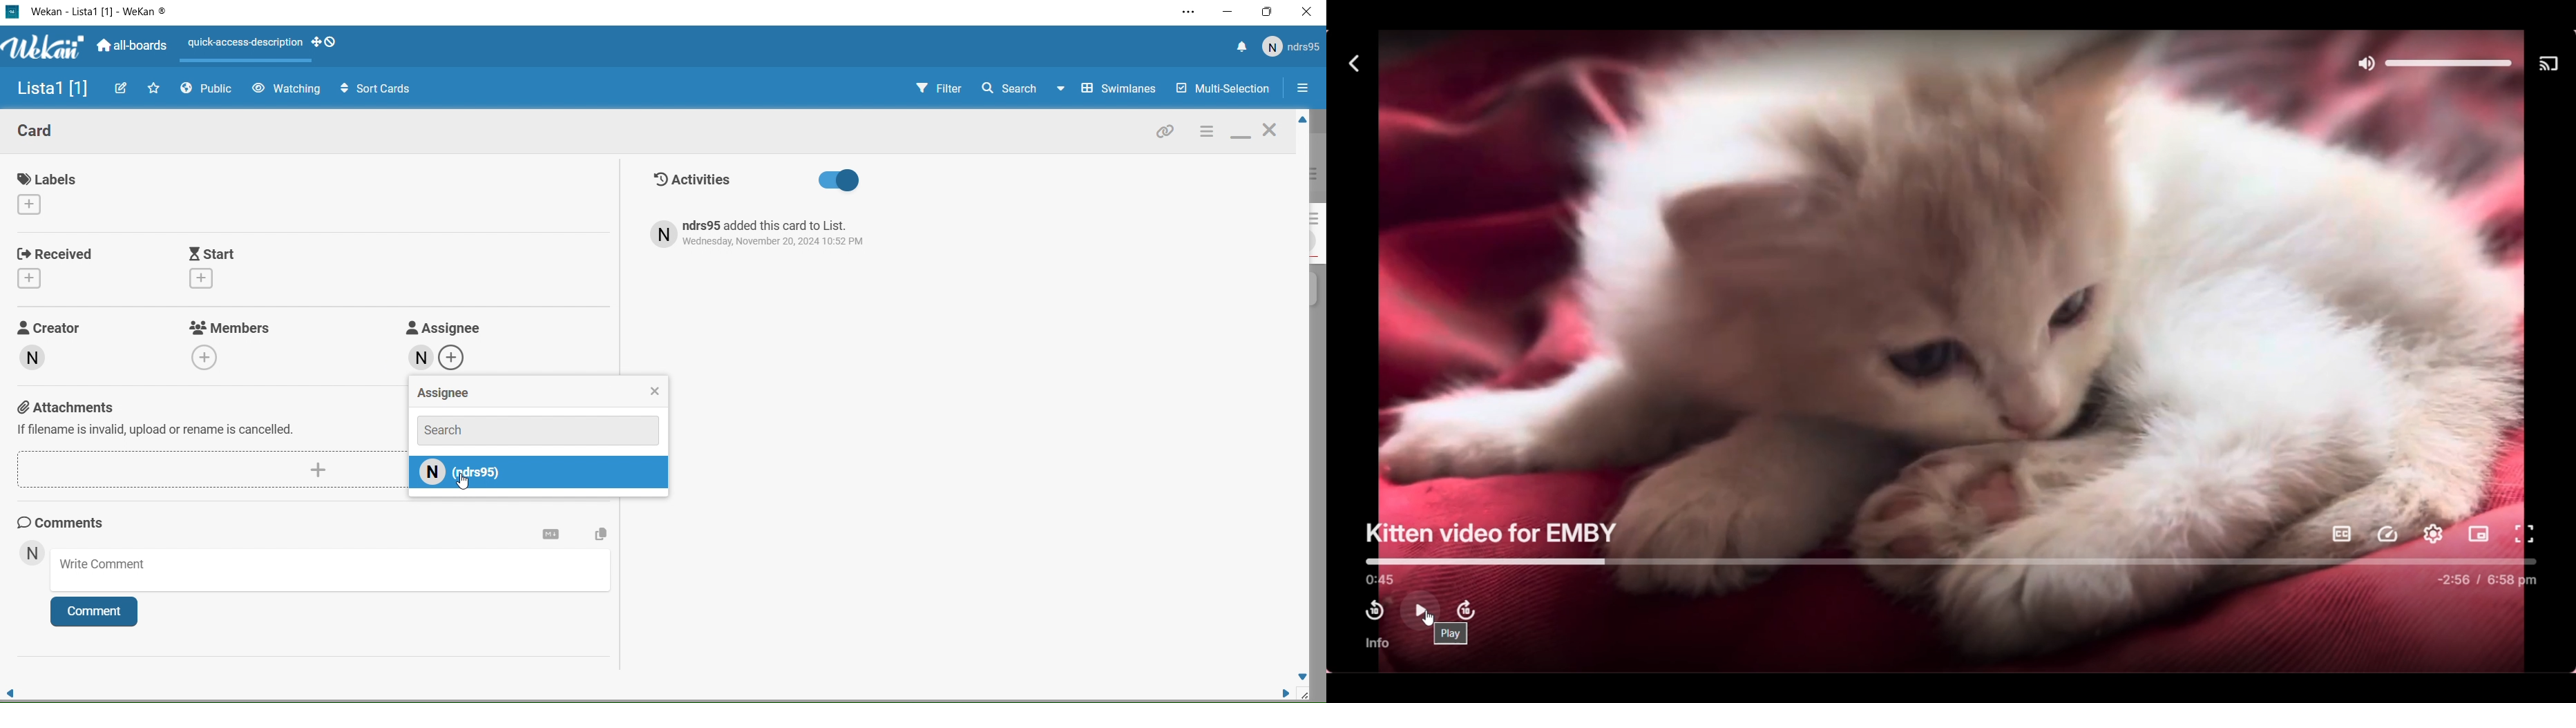 This screenshot has height=728, width=2576. I want to click on Received, so click(59, 266).